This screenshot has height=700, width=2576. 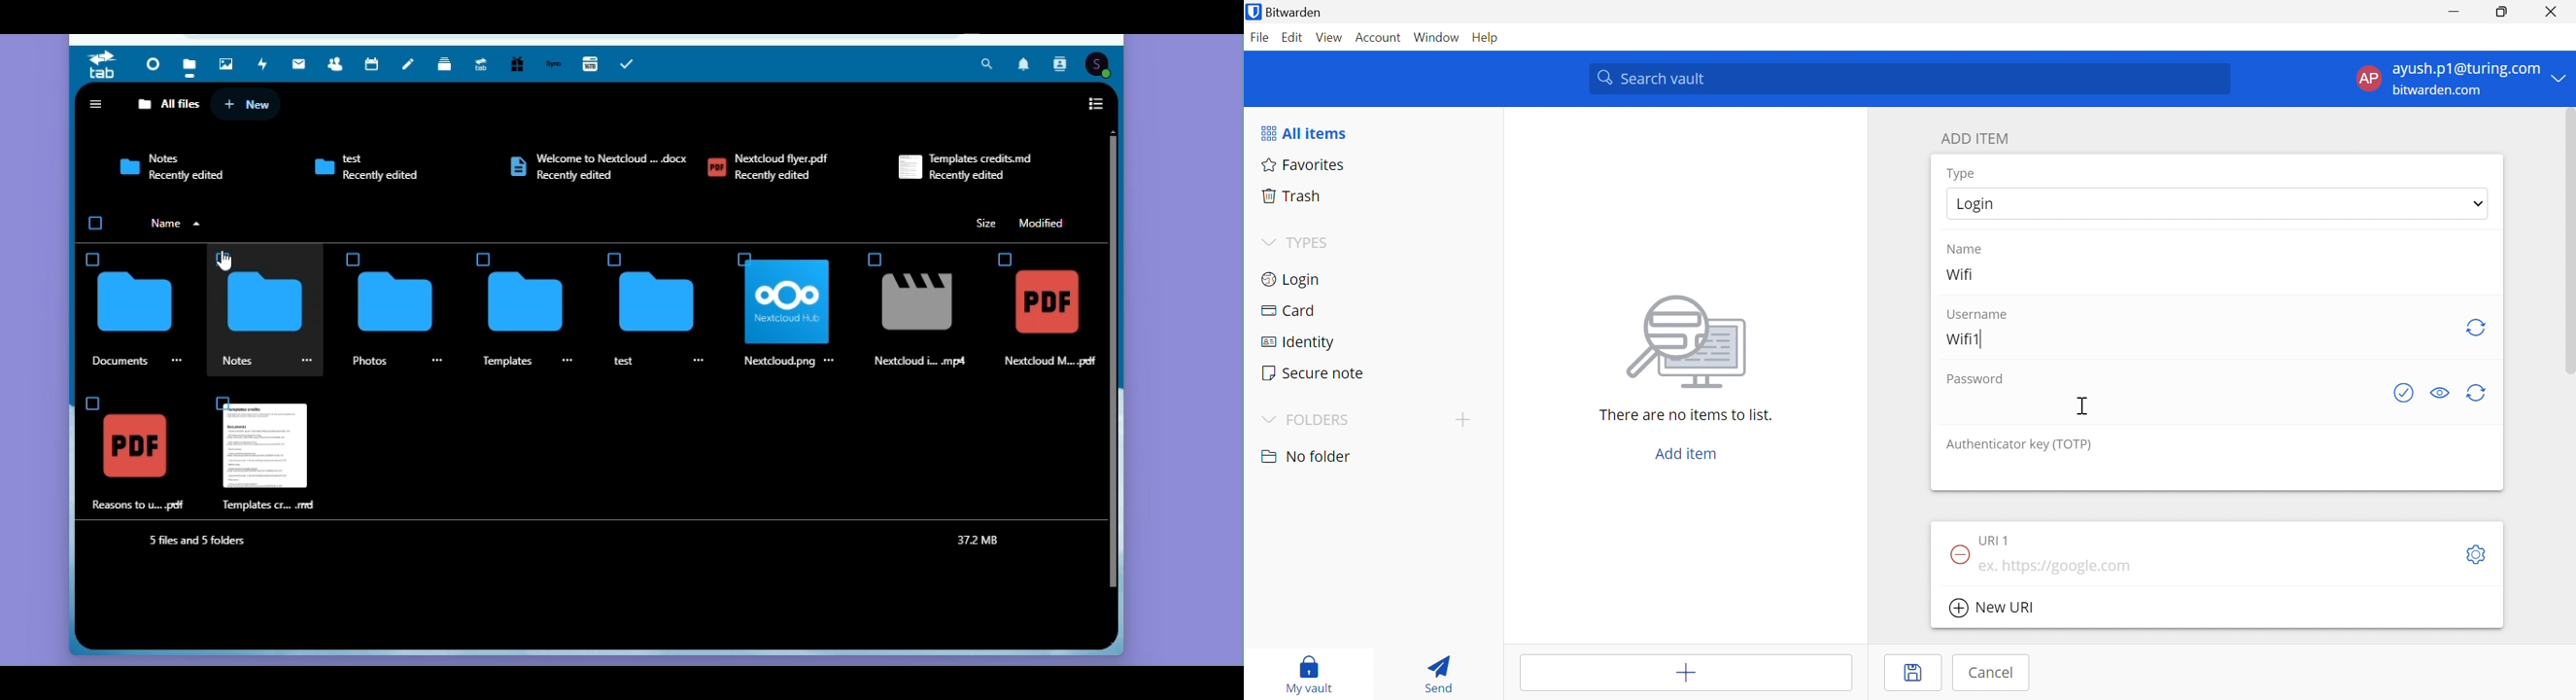 I want to click on Files, so click(x=188, y=63).